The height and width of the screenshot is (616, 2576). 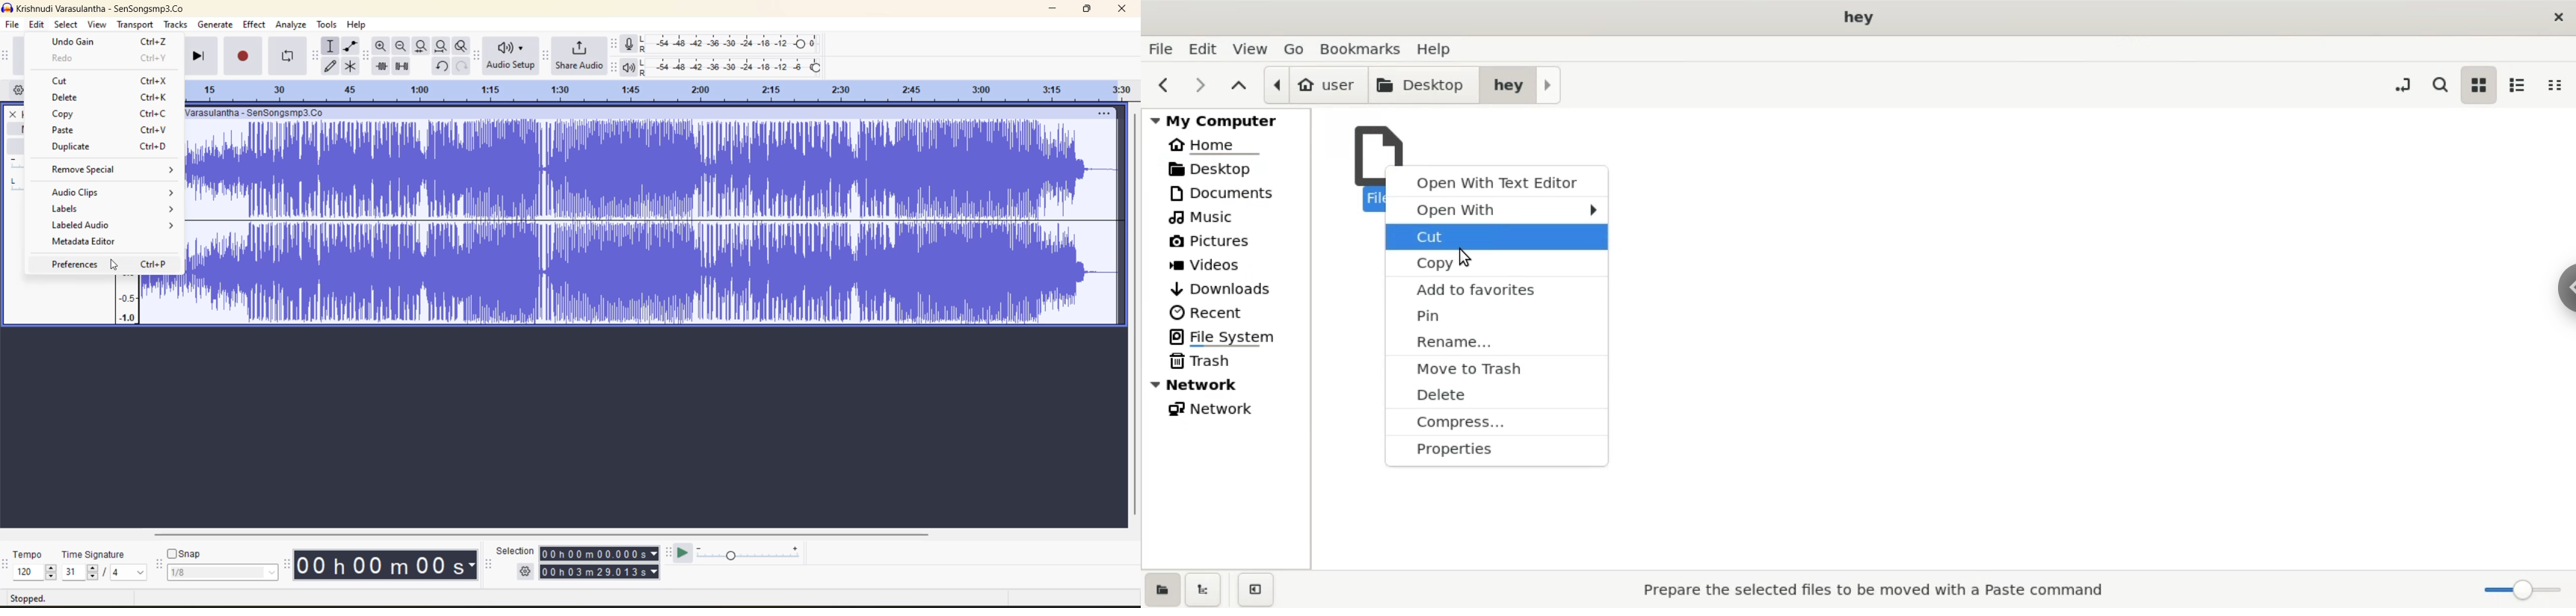 What do you see at coordinates (365, 55) in the screenshot?
I see `edit tool bar` at bounding box center [365, 55].